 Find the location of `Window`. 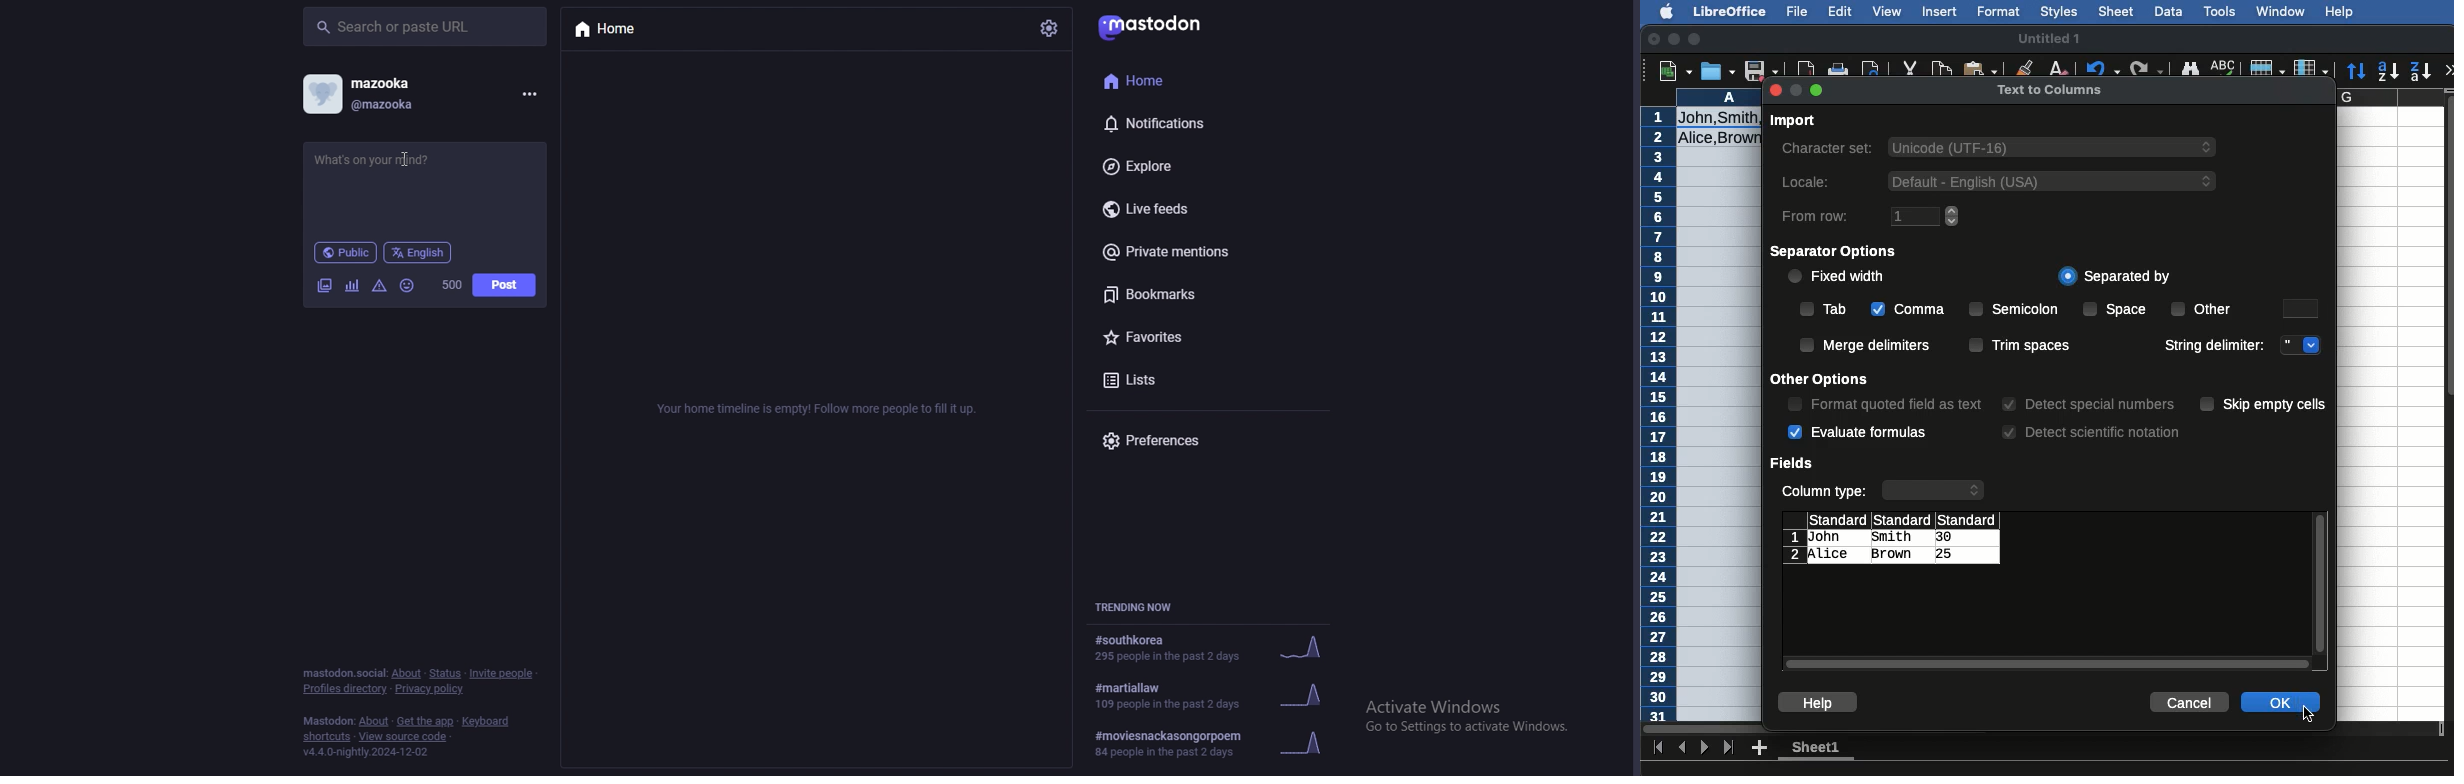

Window is located at coordinates (2284, 12).